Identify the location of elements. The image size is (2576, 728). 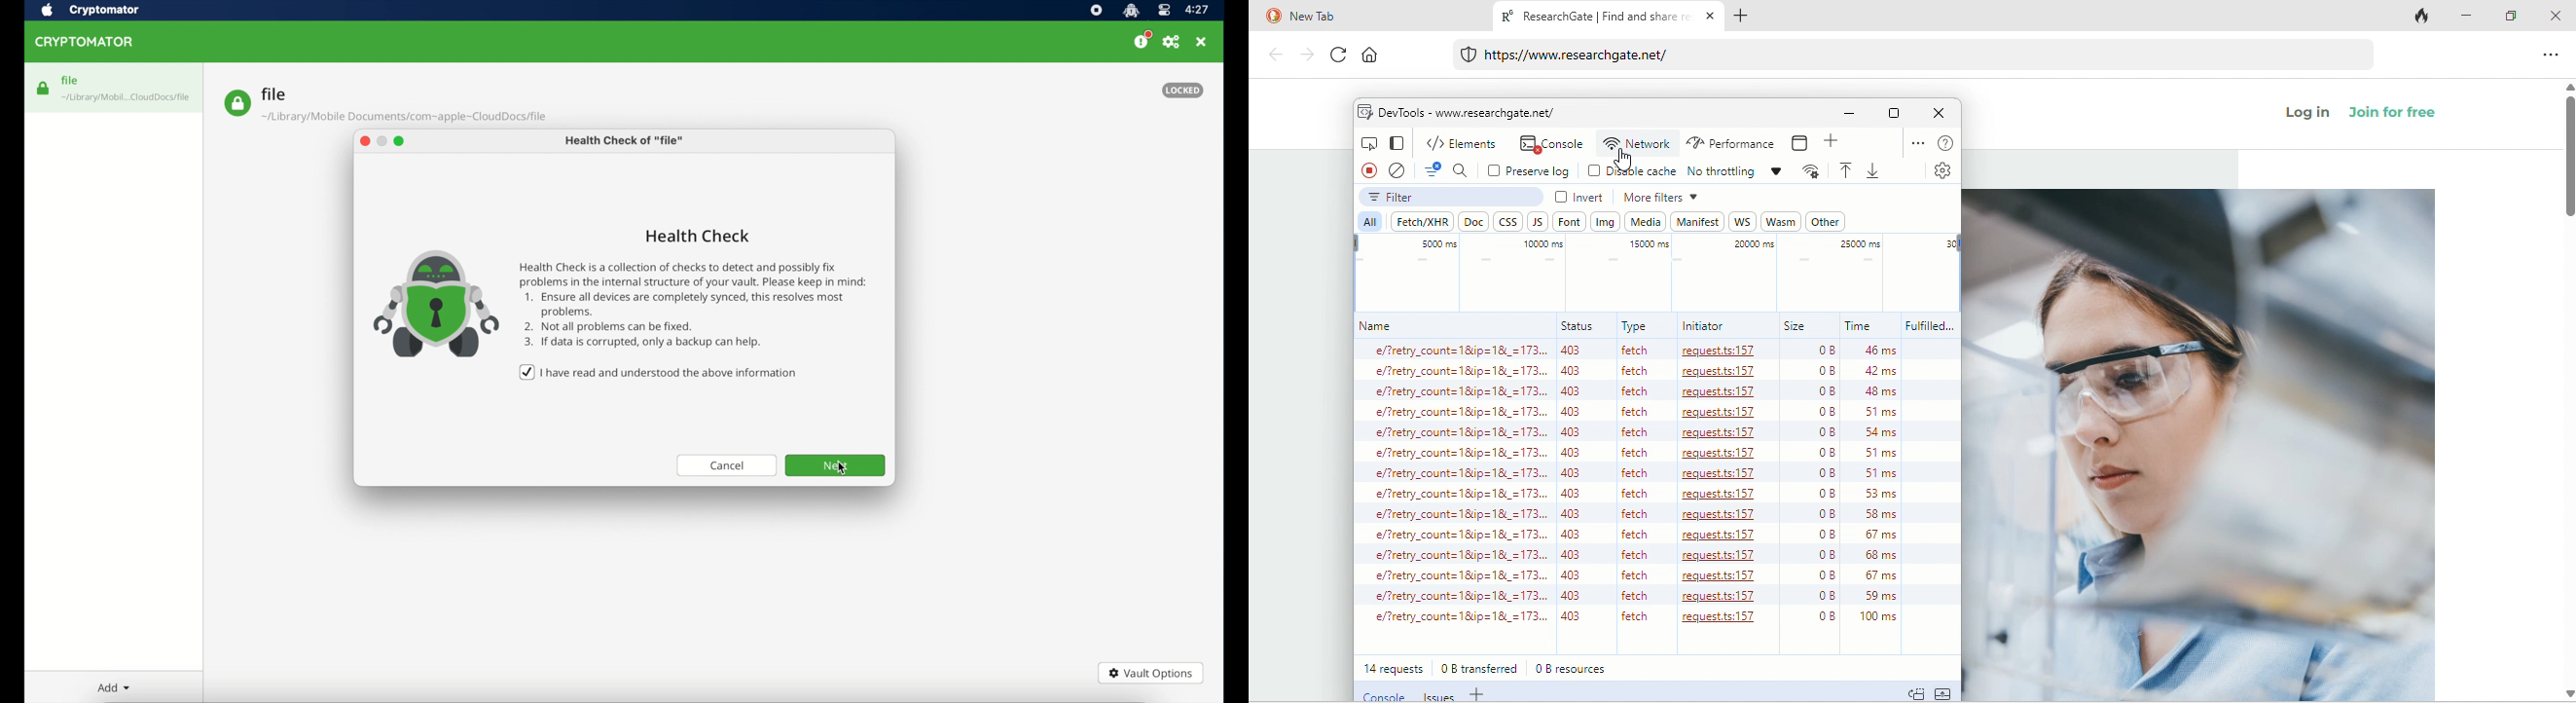
(1464, 141).